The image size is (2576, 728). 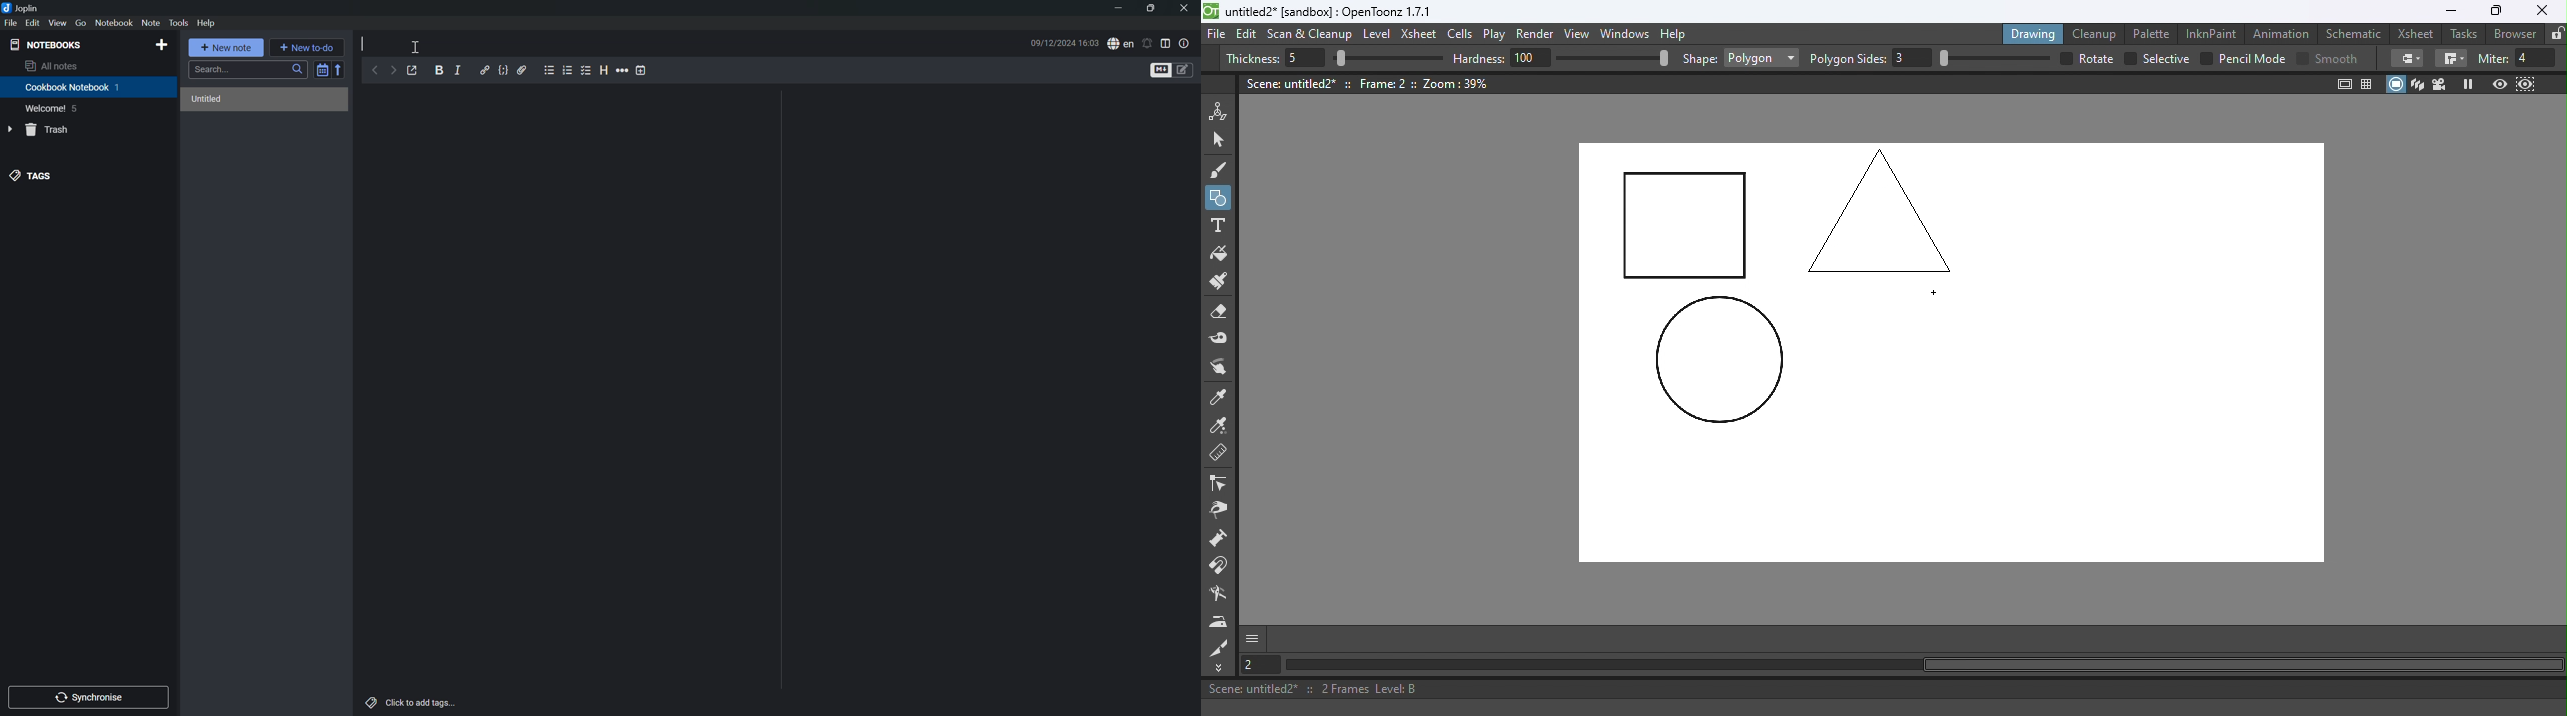 I want to click on Spell checker, so click(x=1122, y=42).